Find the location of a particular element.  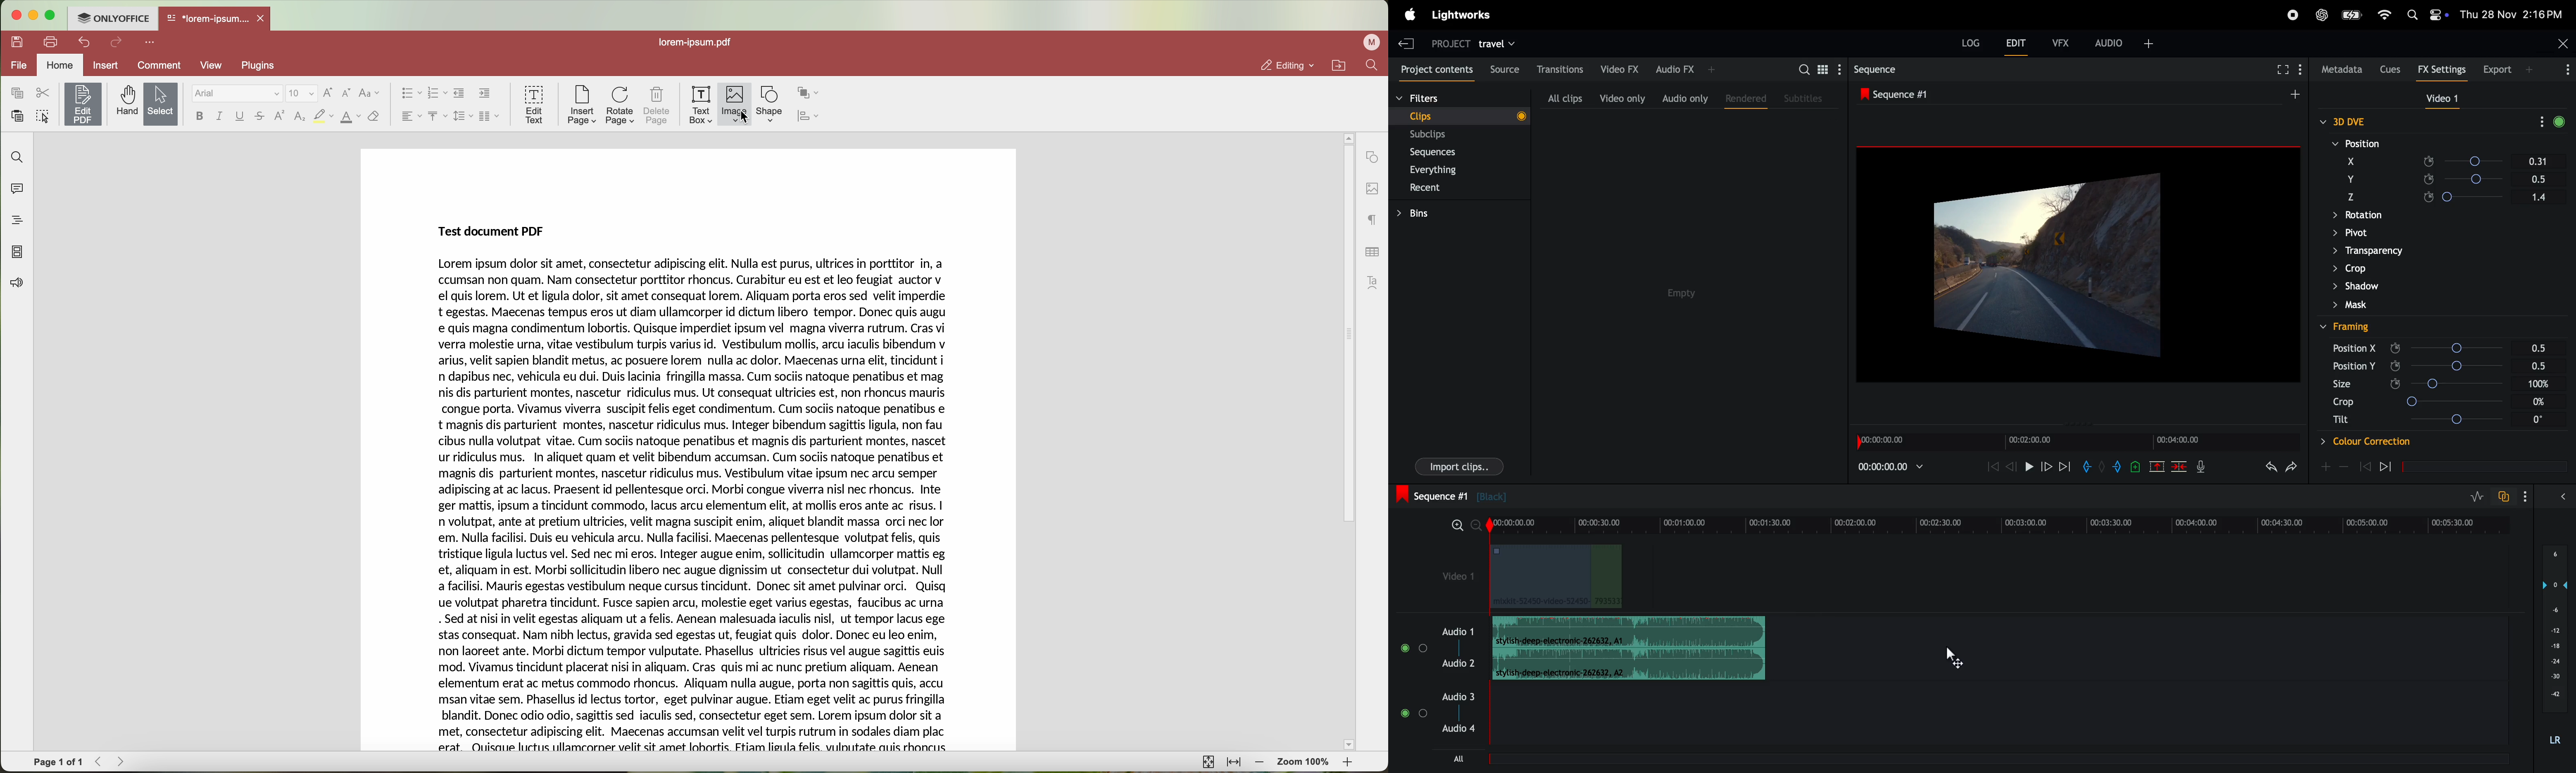

filters is located at coordinates (1440, 99).